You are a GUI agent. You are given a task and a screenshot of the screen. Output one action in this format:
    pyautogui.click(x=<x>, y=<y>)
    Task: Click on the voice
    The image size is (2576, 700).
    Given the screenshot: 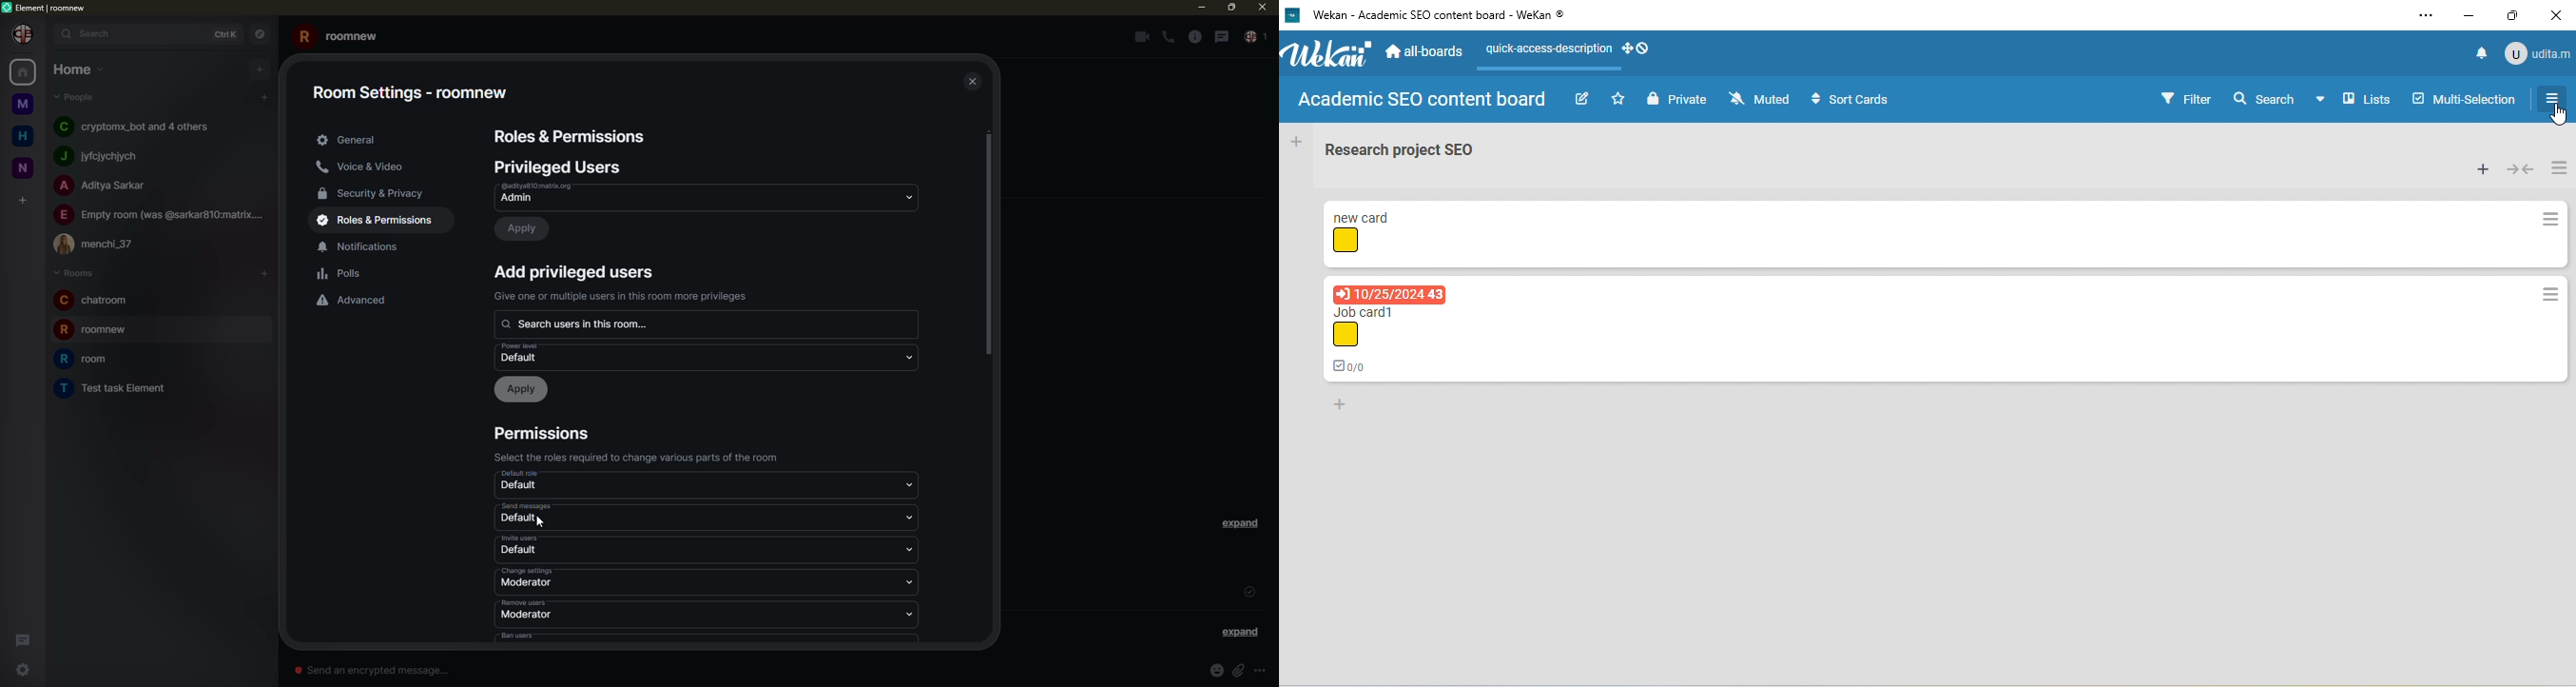 What is the action you would take?
    pyautogui.click(x=365, y=167)
    